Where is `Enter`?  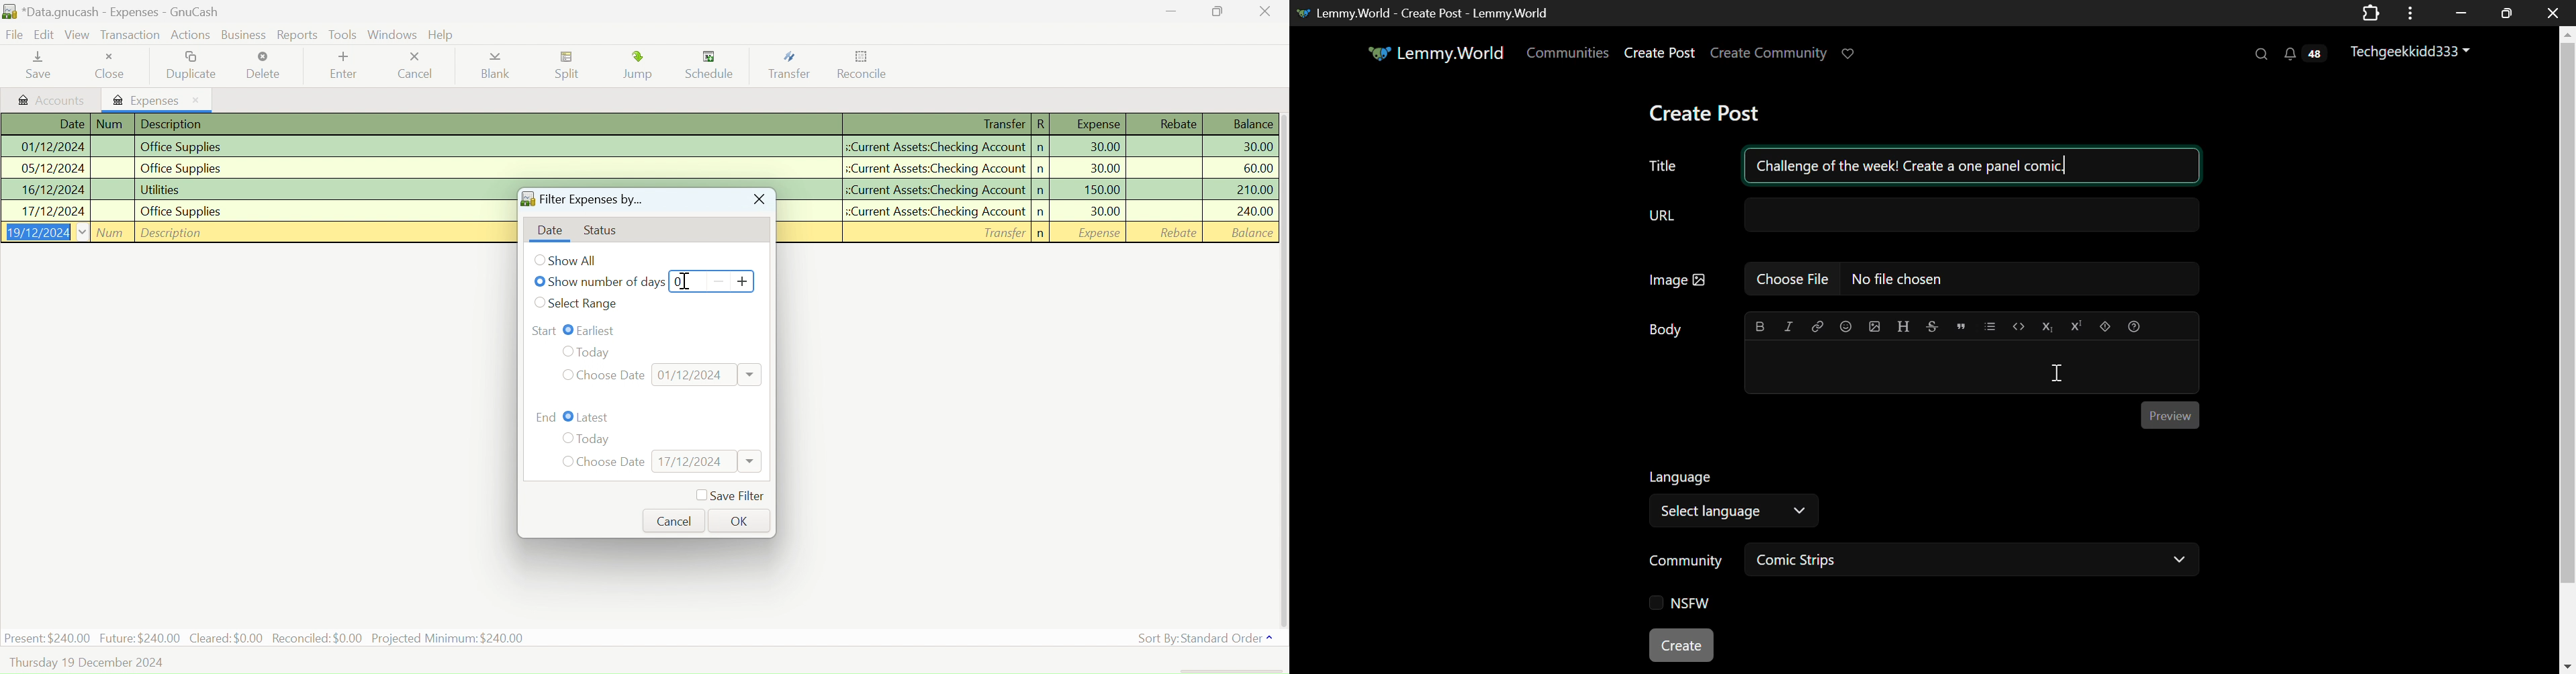
Enter is located at coordinates (342, 67).